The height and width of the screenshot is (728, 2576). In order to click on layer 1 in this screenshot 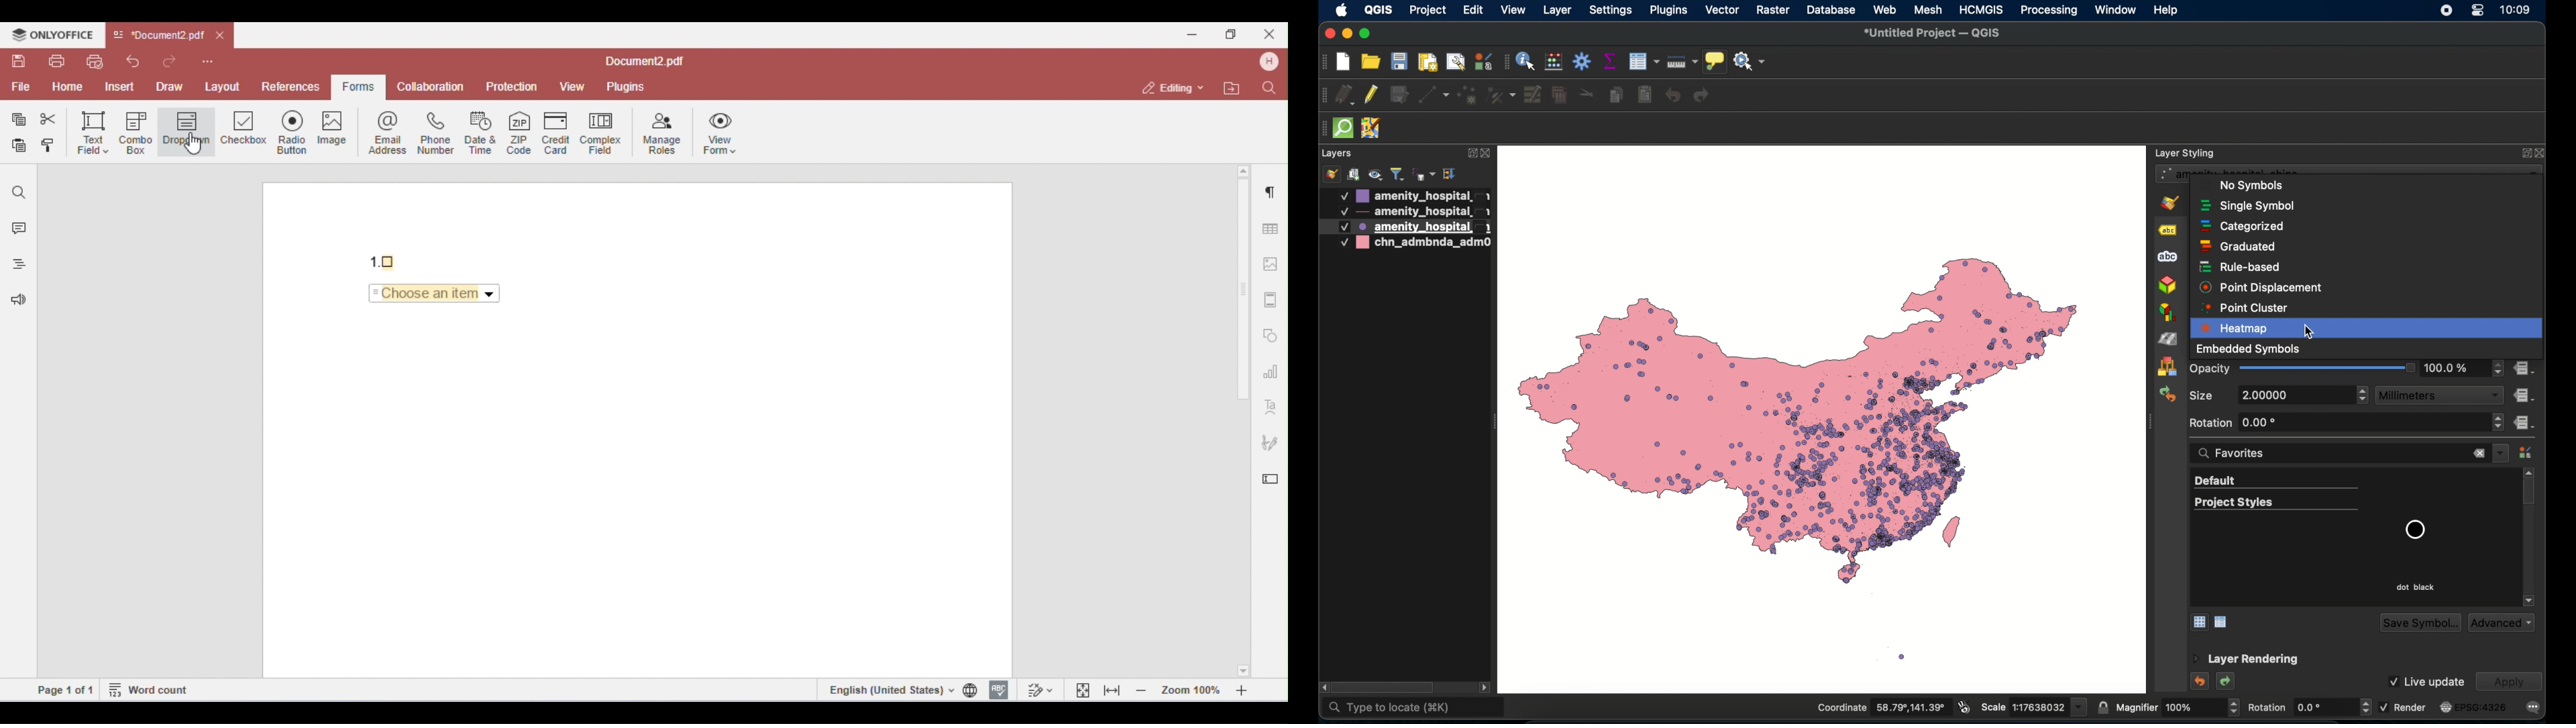, I will do `click(1413, 196)`.